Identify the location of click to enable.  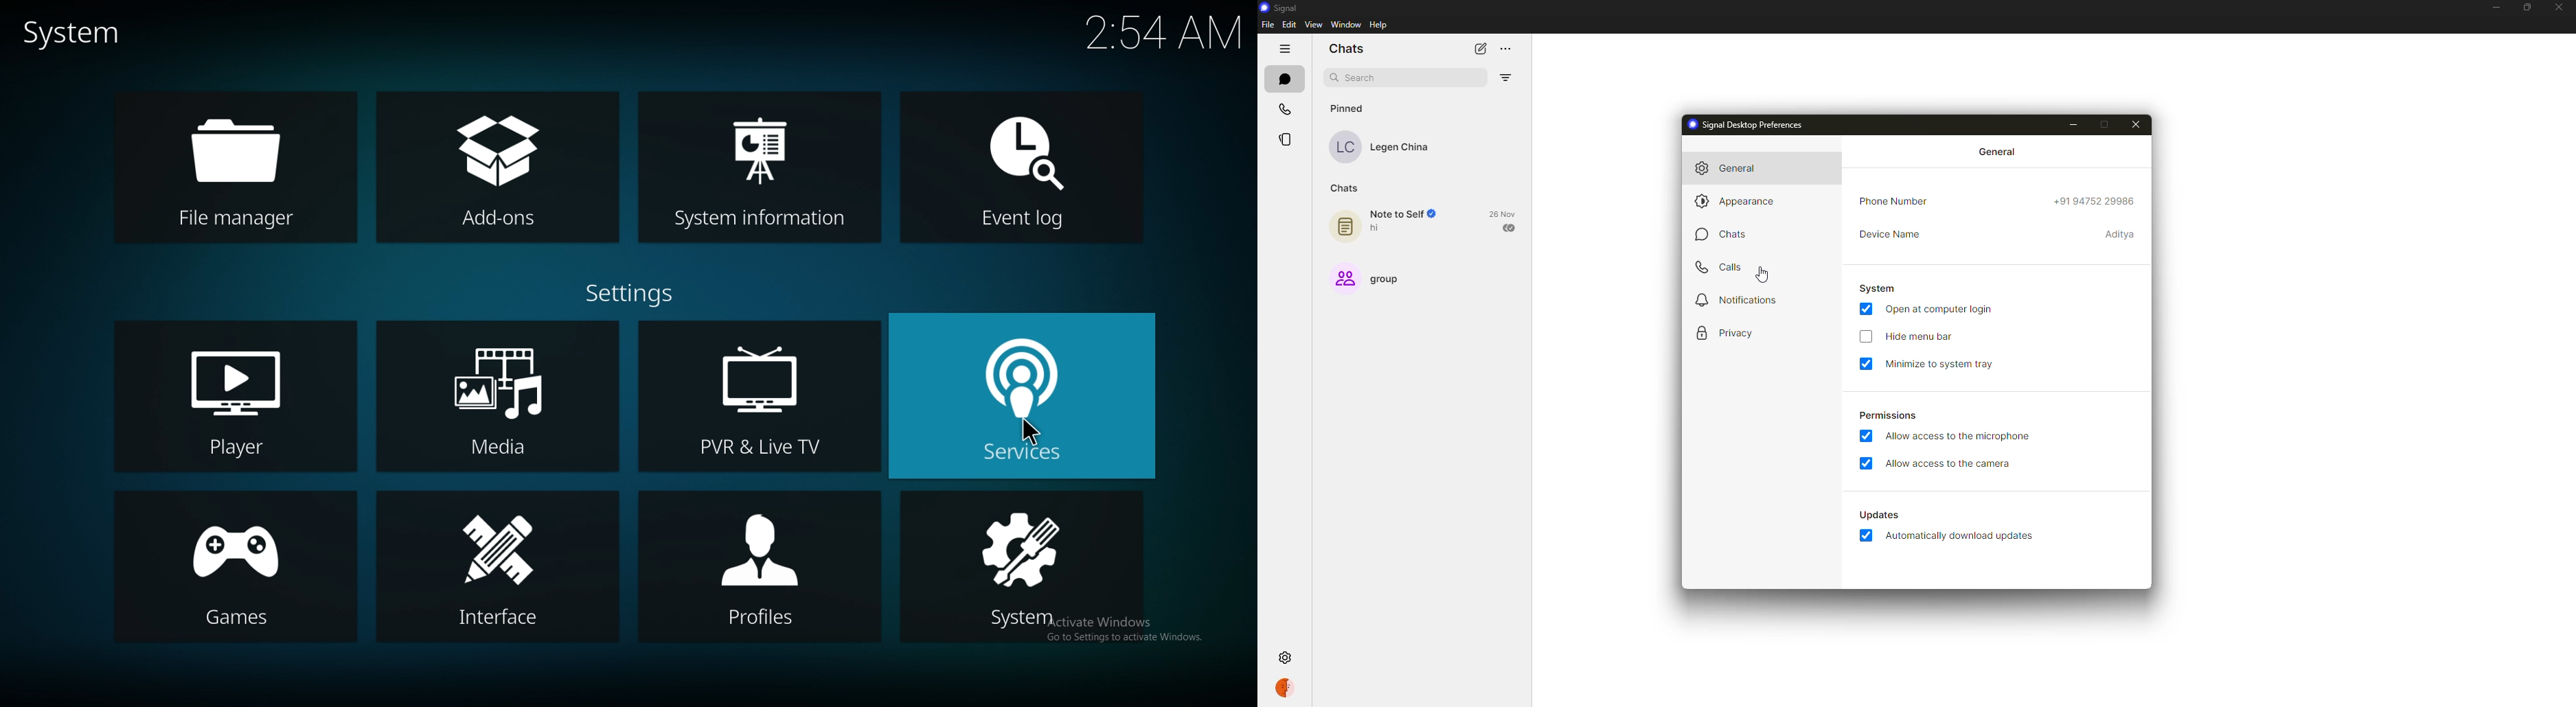
(1865, 338).